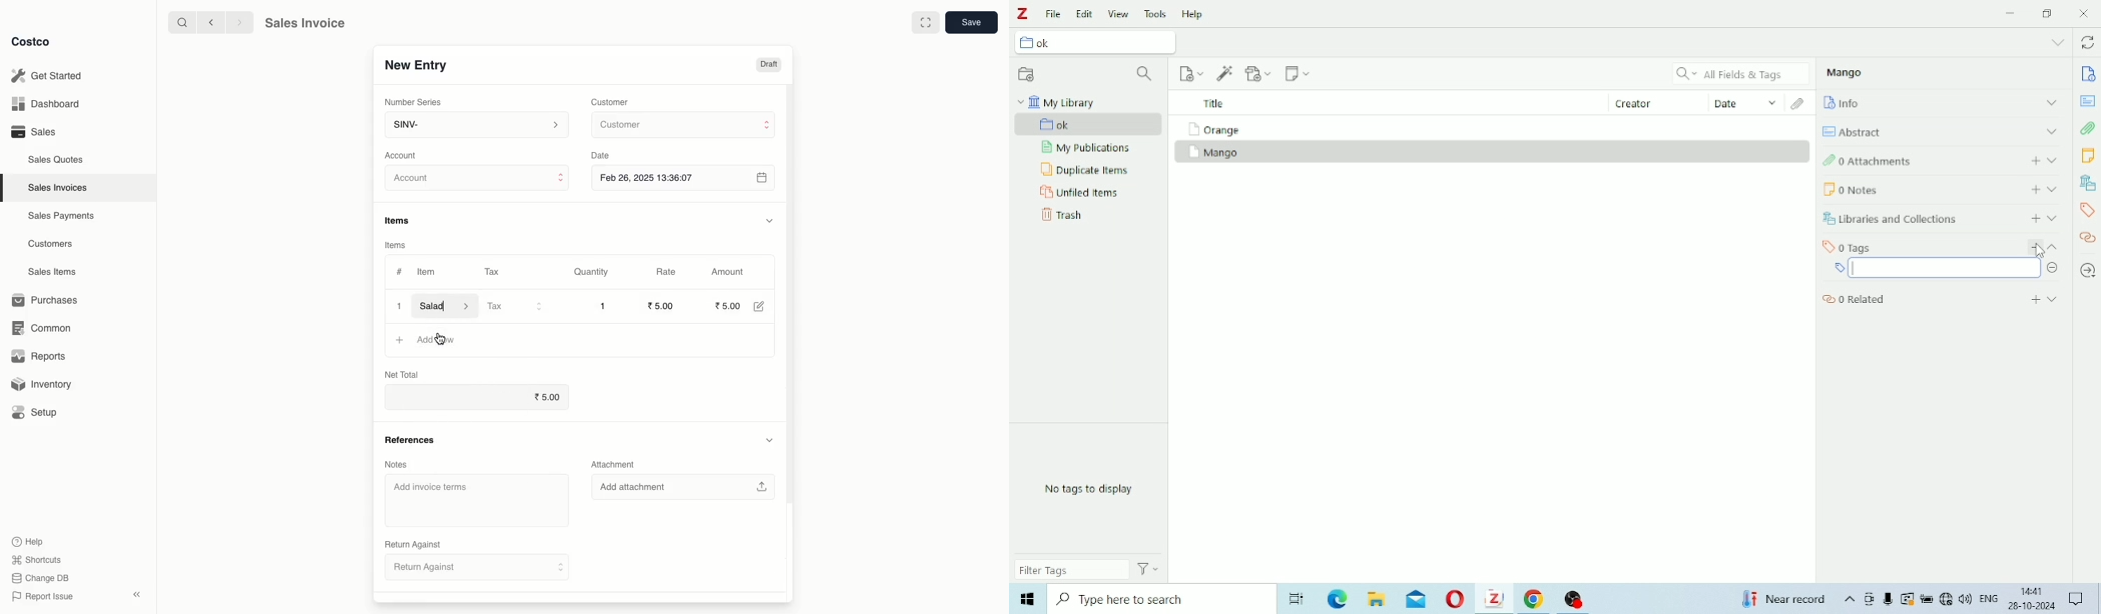  I want to click on Inventory, so click(44, 383).